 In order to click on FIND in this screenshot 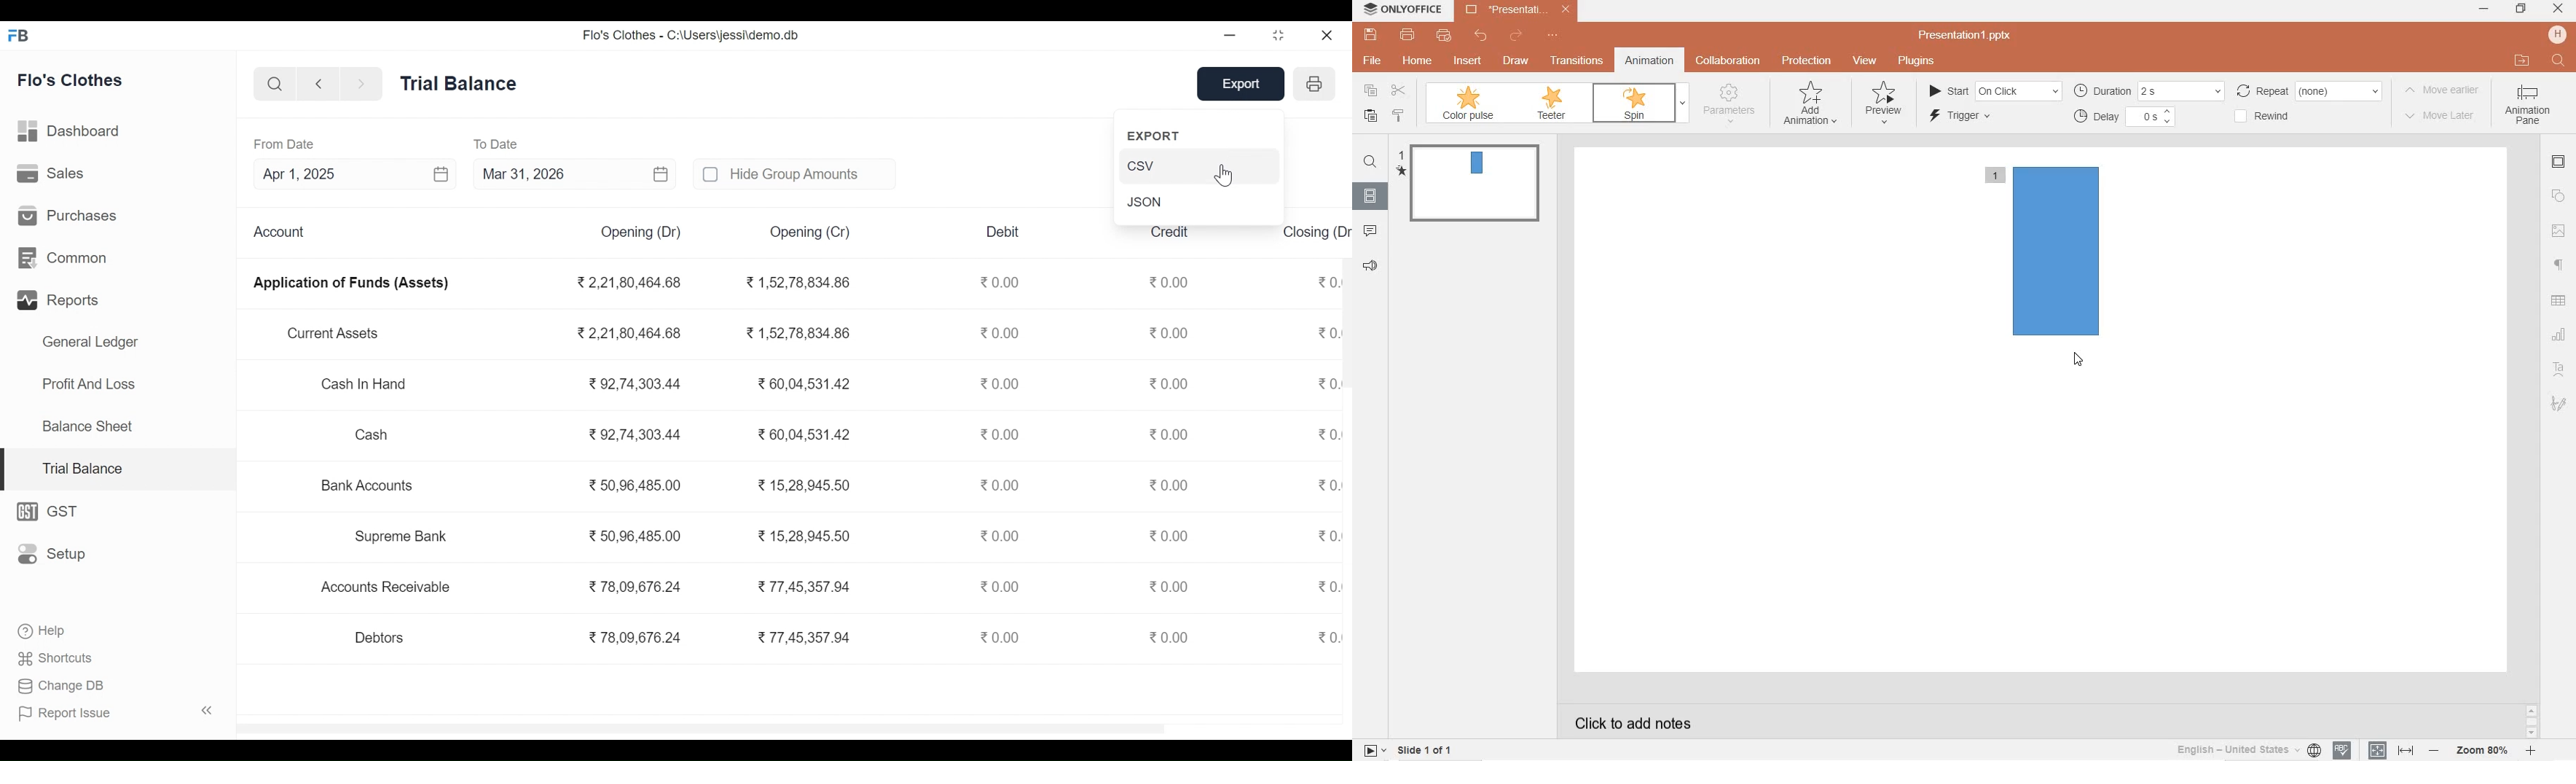, I will do `click(2559, 61)`.